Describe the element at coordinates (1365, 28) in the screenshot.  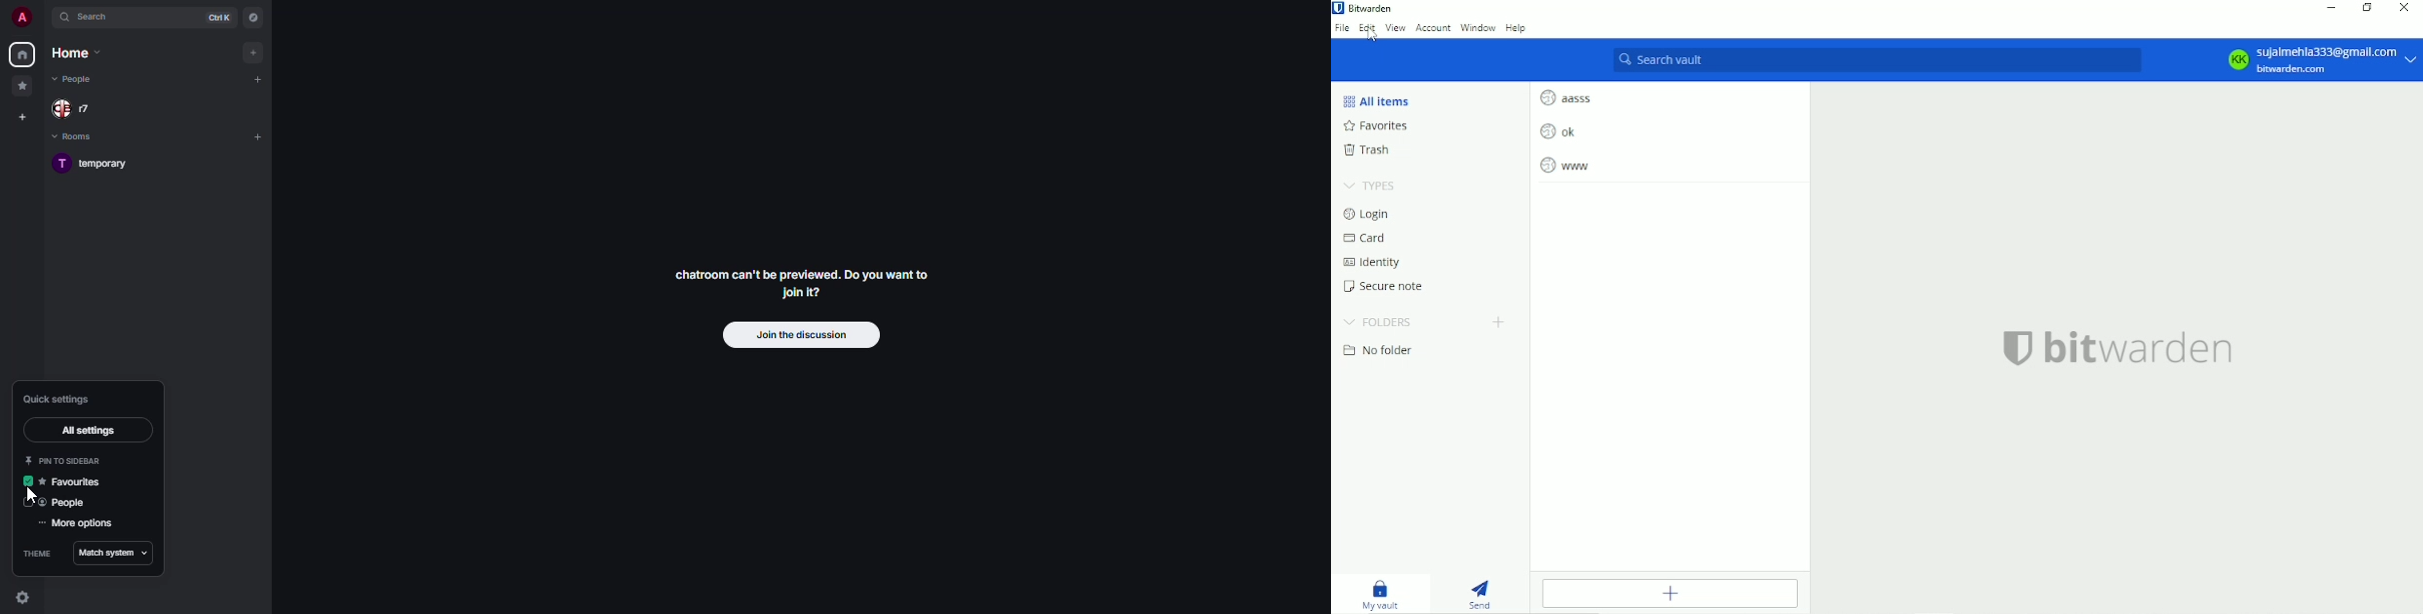
I see `Edit` at that location.